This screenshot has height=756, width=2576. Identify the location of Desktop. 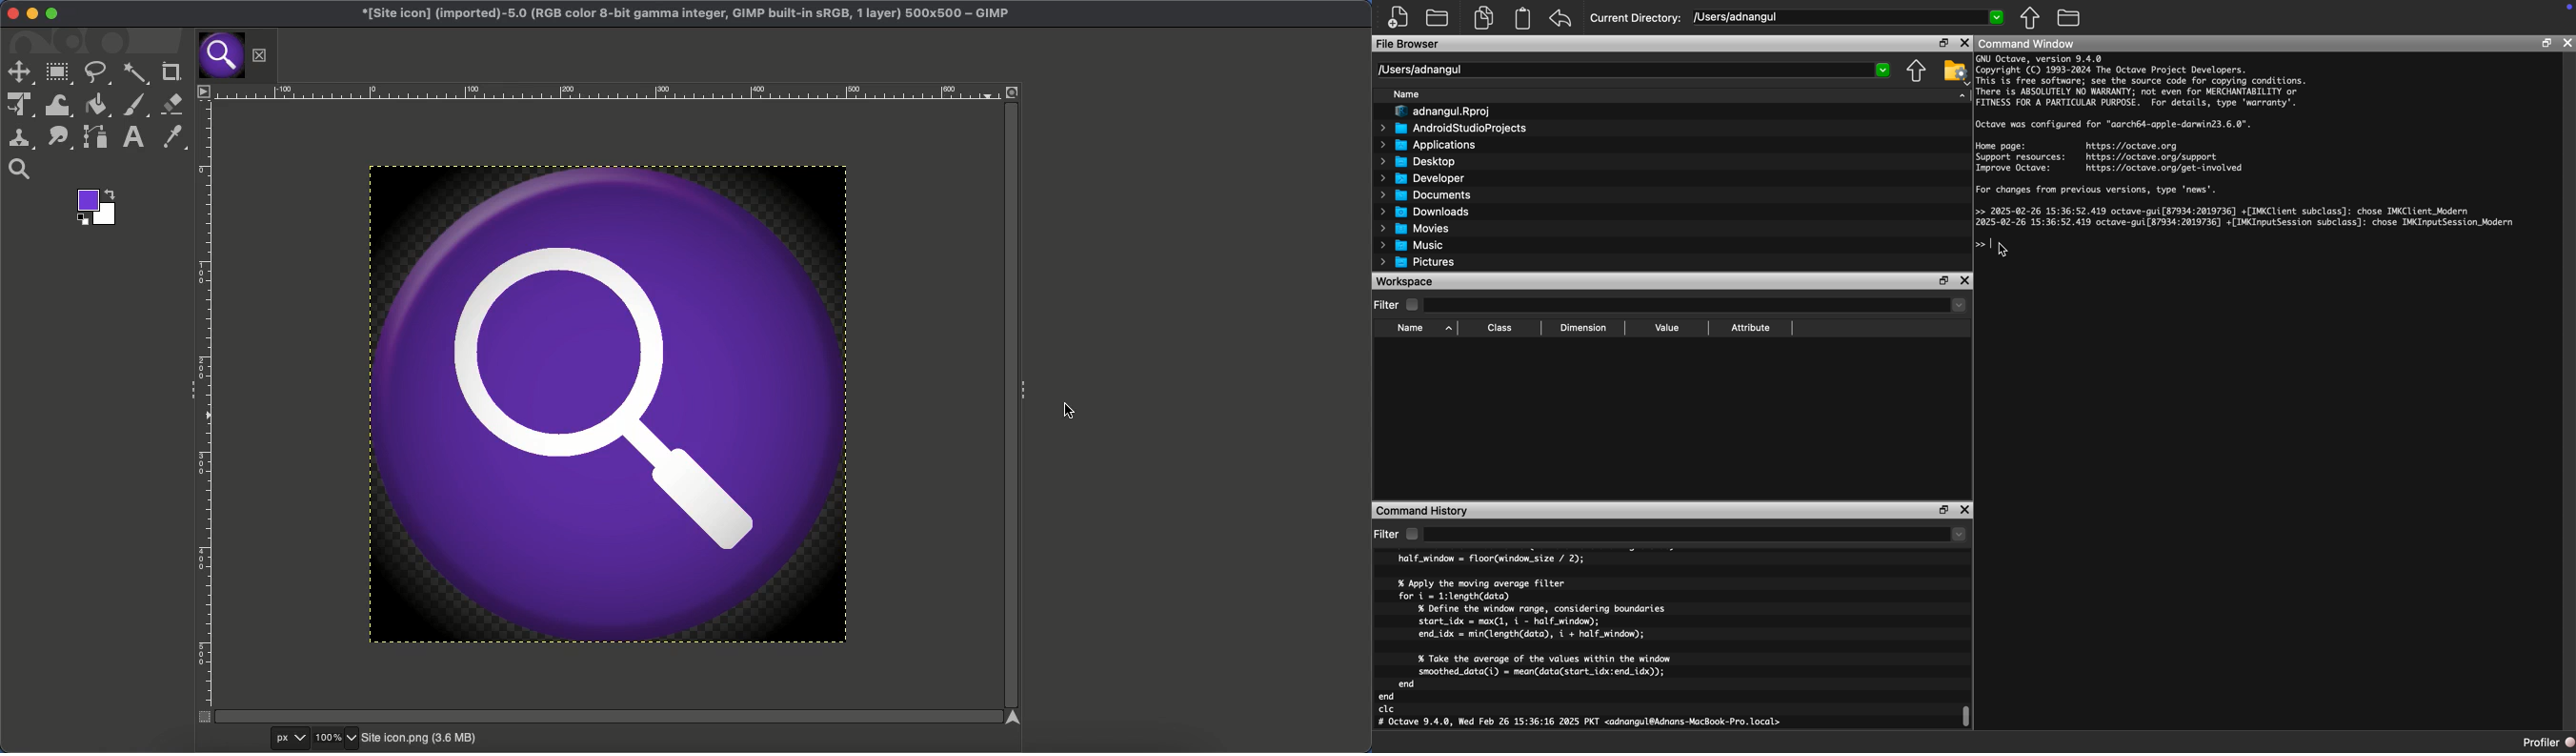
(1417, 161).